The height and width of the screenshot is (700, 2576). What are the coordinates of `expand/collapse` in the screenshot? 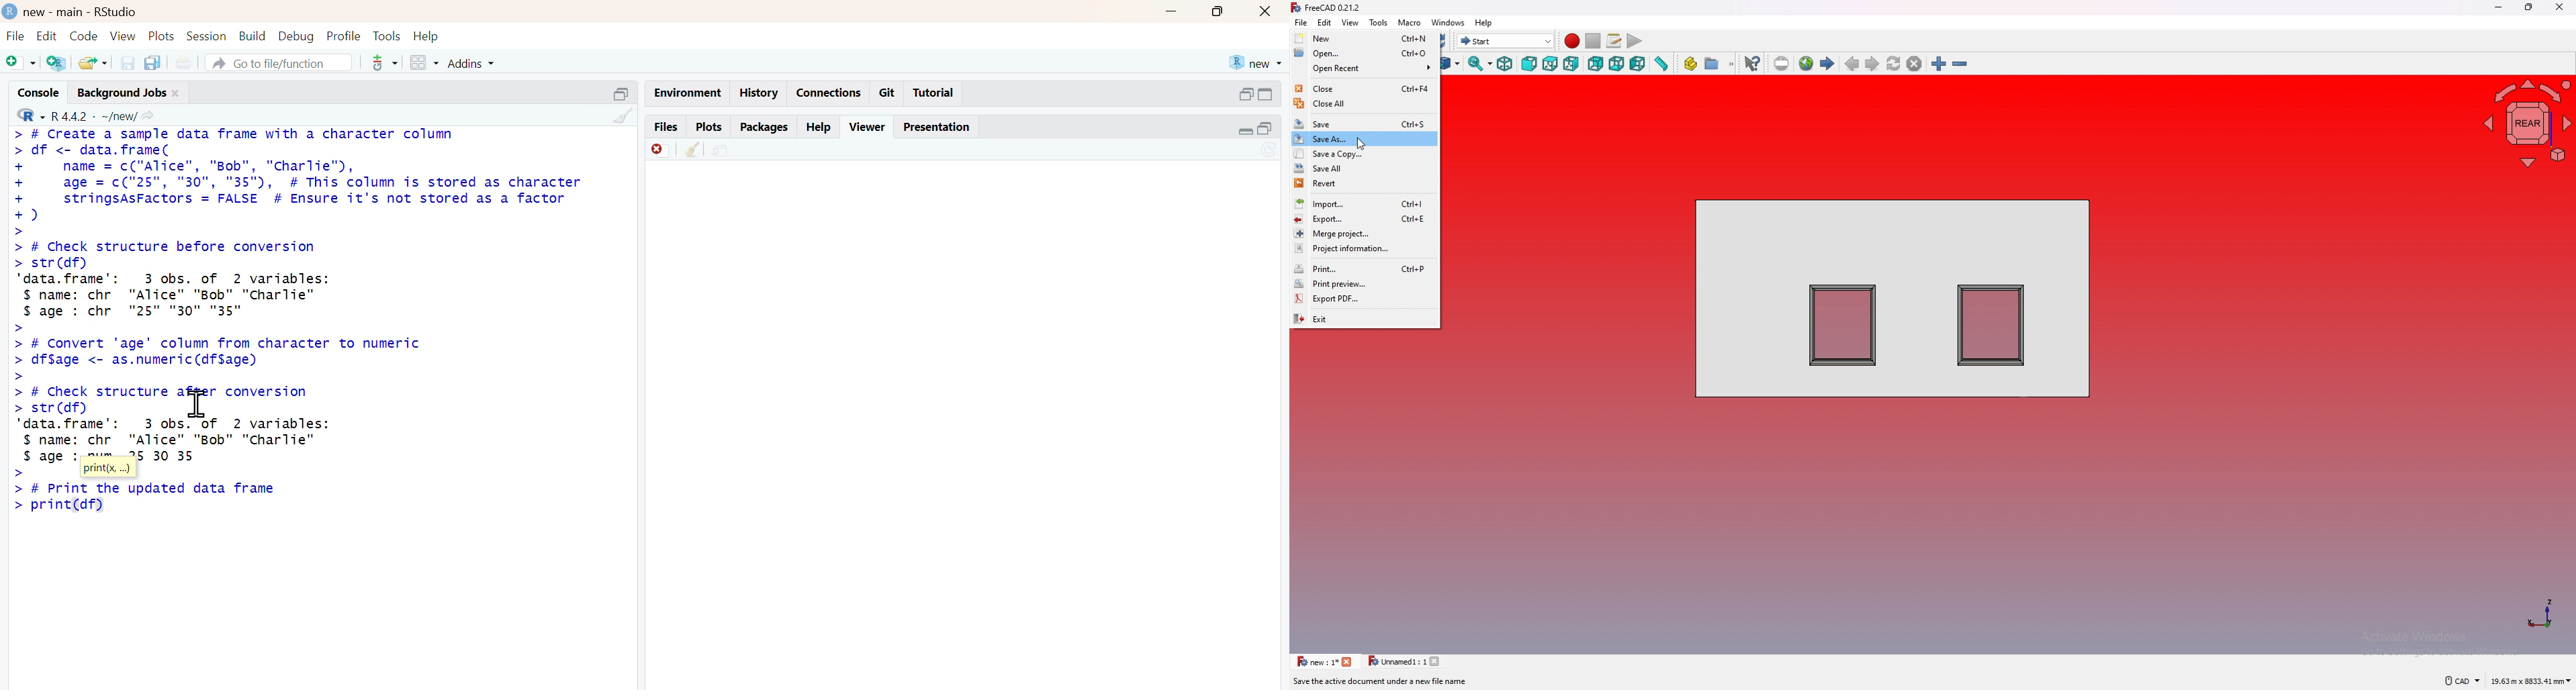 It's located at (1267, 94).